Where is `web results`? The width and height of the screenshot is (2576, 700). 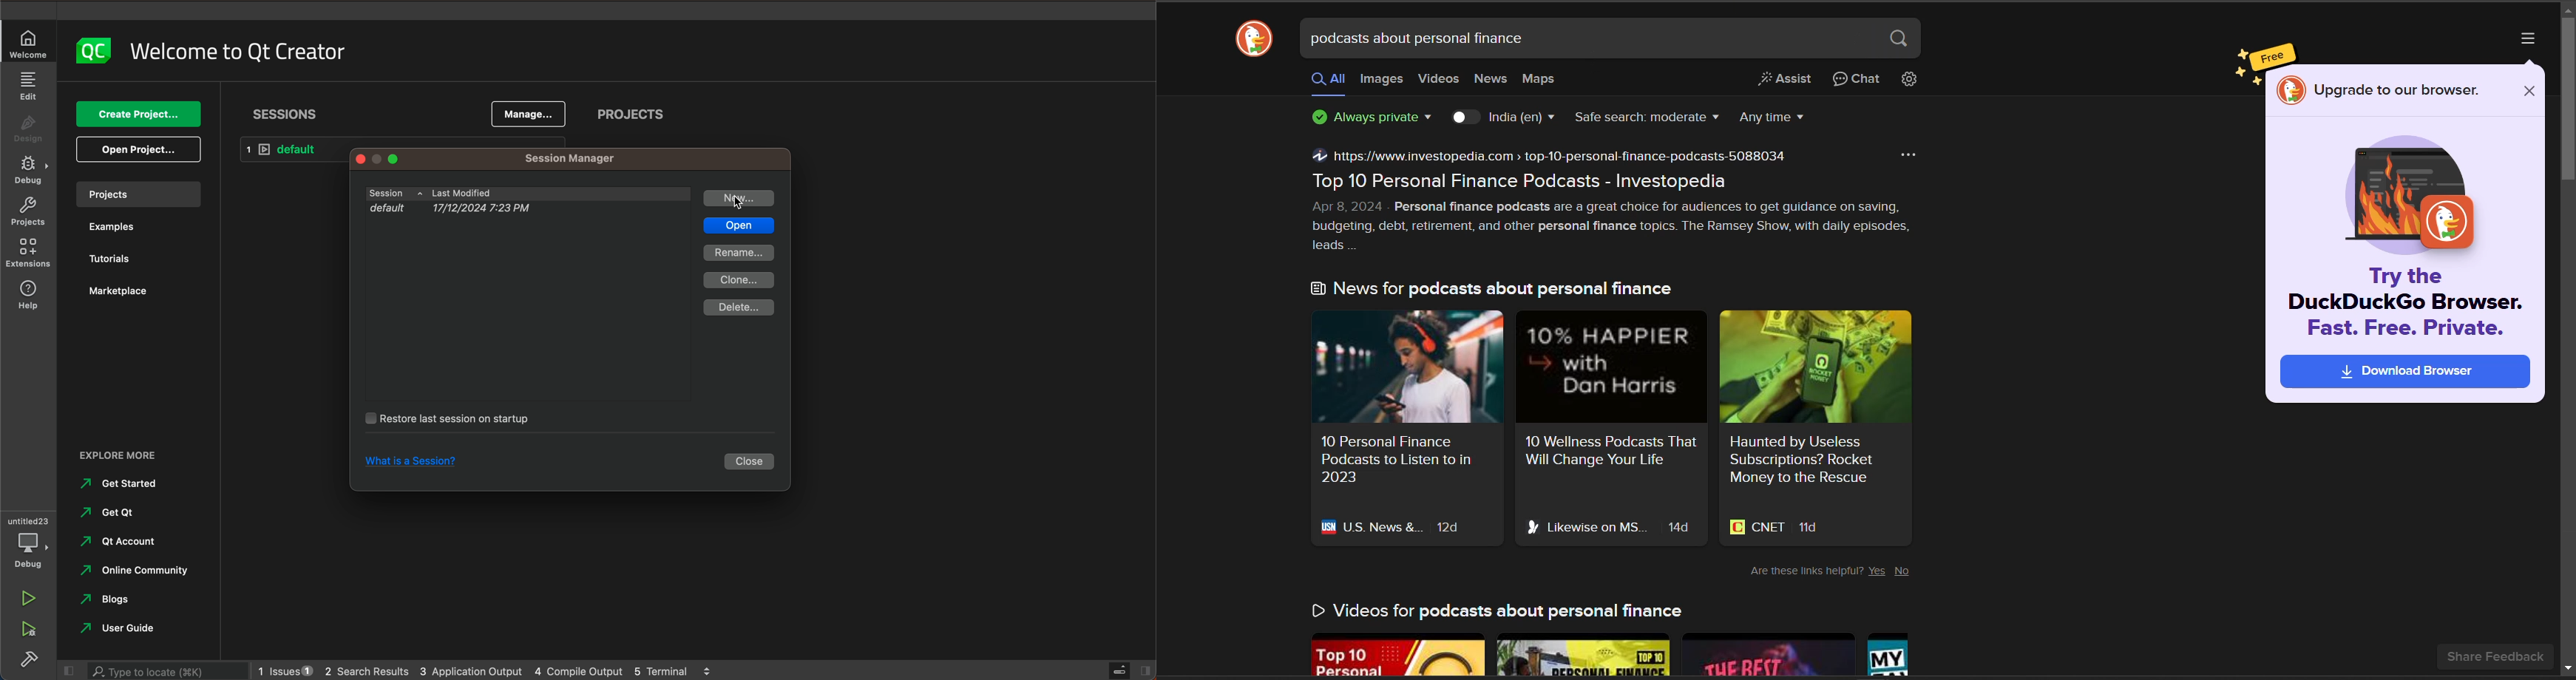 web results is located at coordinates (1621, 410).